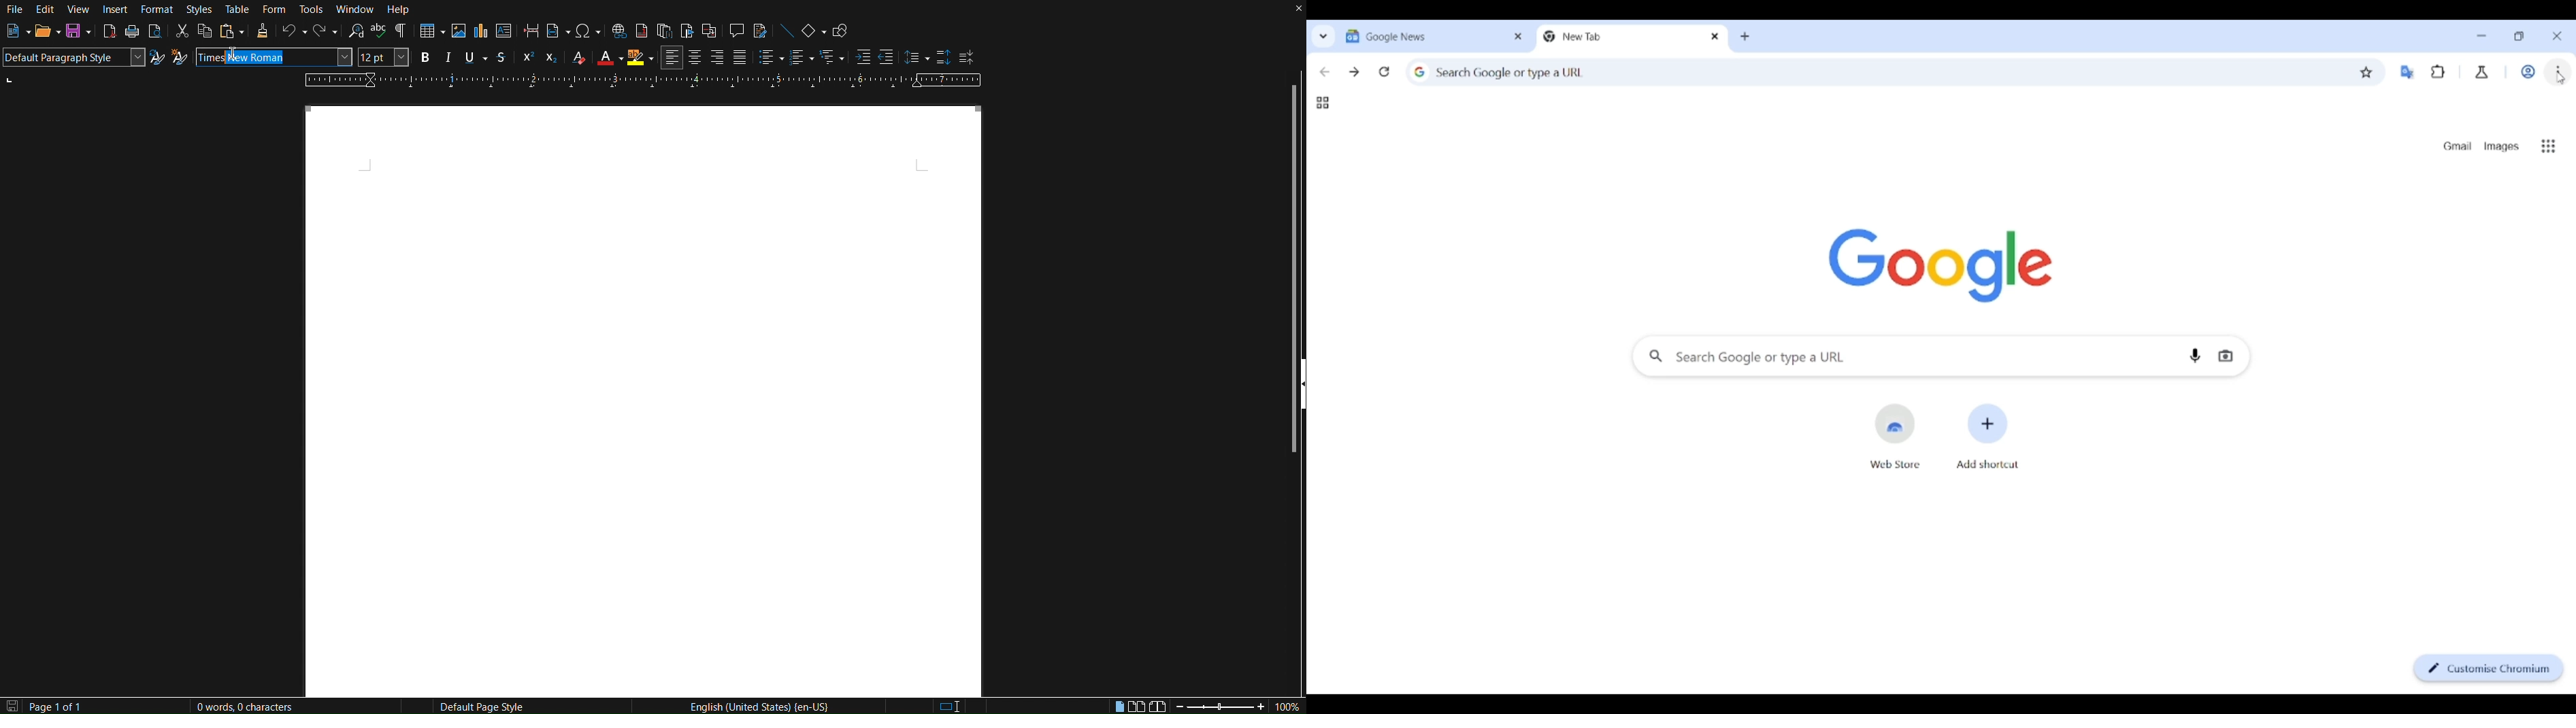 This screenshot has width=2576, height=728. What do you see at coordinates (556, 32) in the screenshot?
I see `Insert Field` at bounding box center [556, 32].